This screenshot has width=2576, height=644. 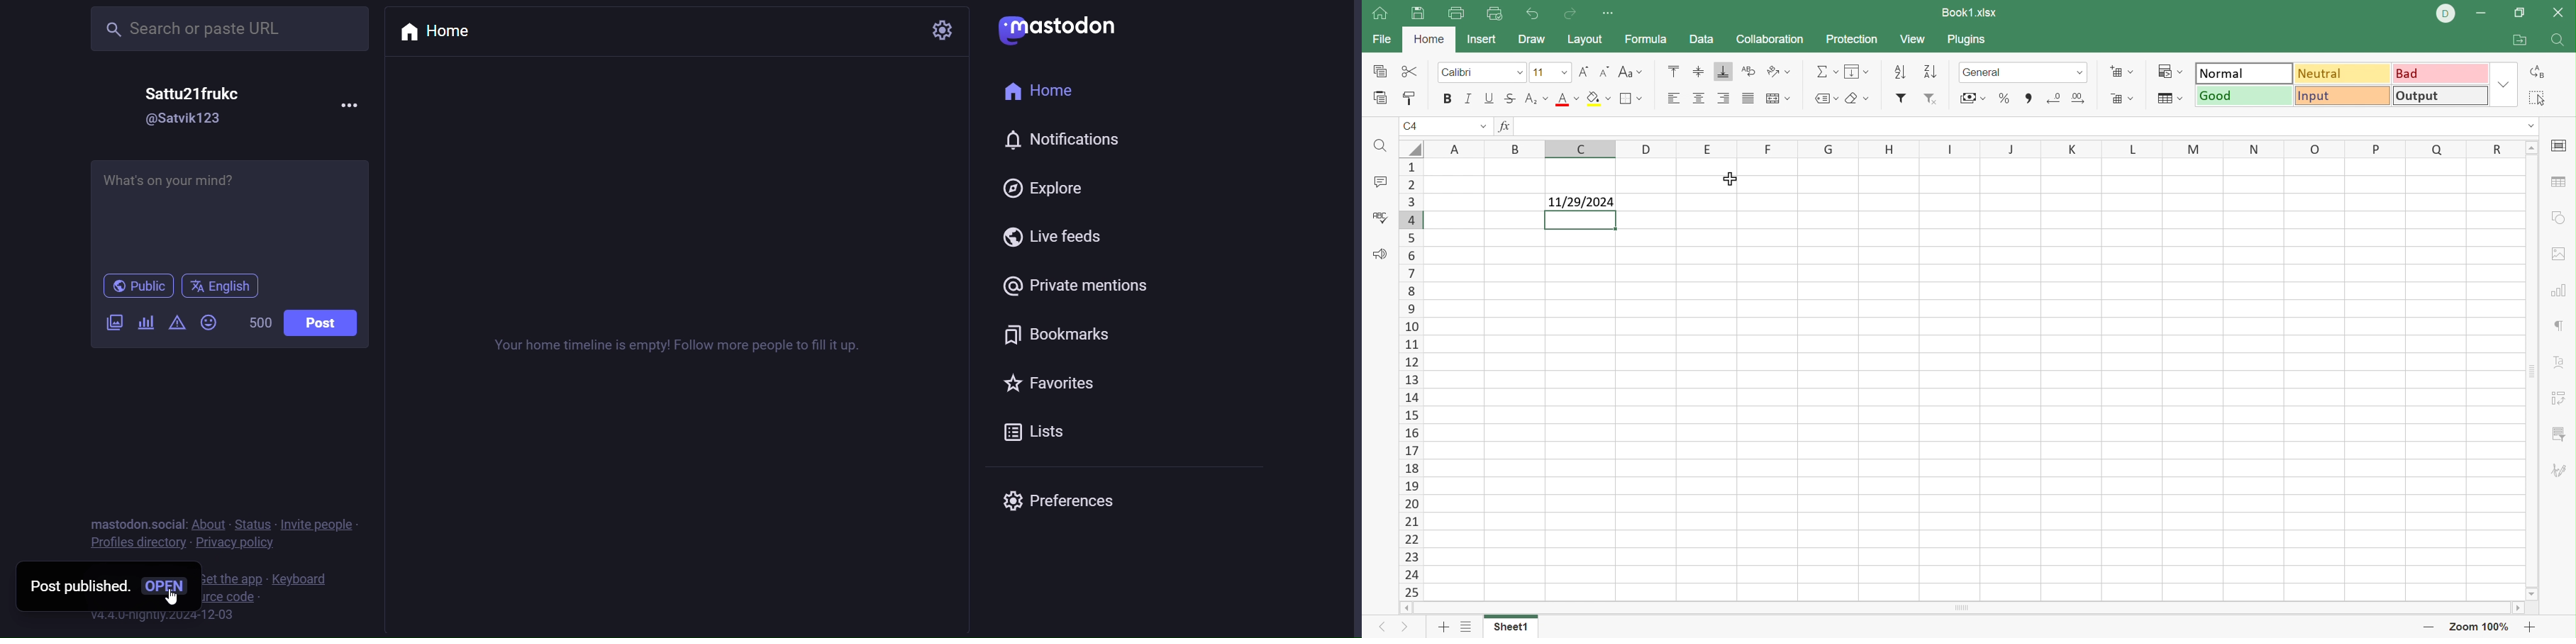 What do you see at coordinates (2502, 84) in the screenshot?
I see `Drop Down` at bounding box center [2502, 84].